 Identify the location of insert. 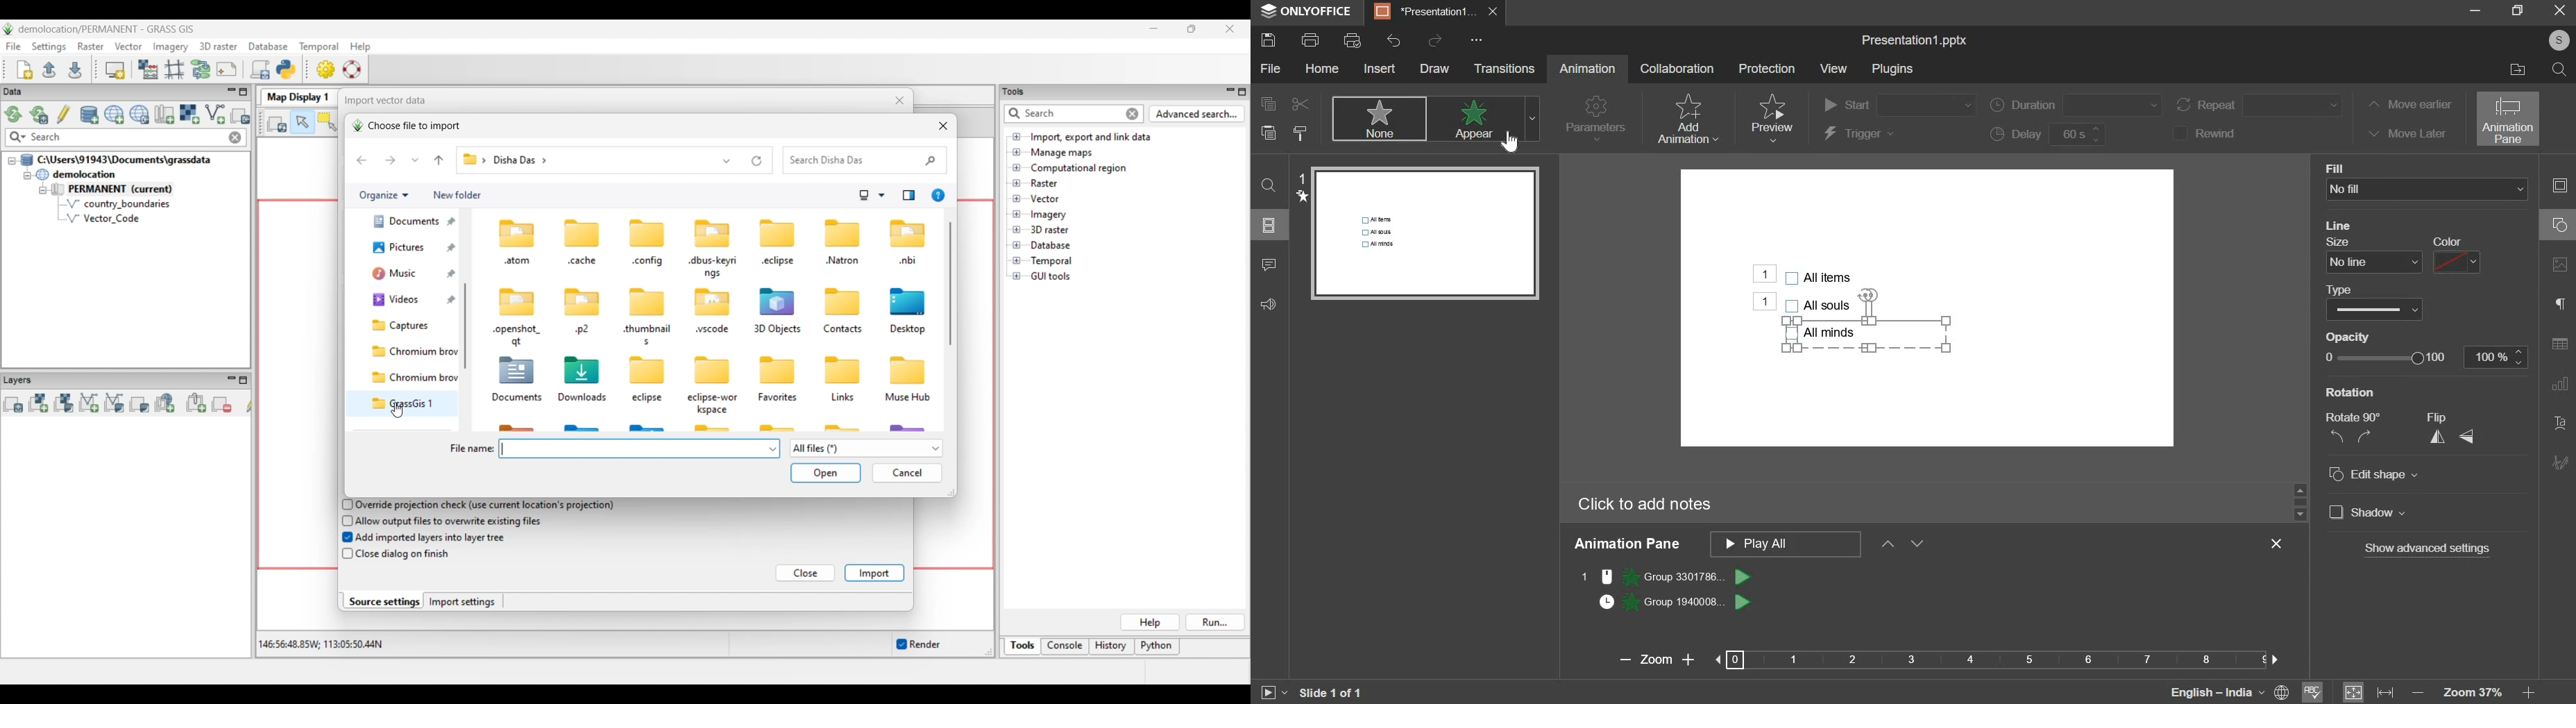
(1378, 68).